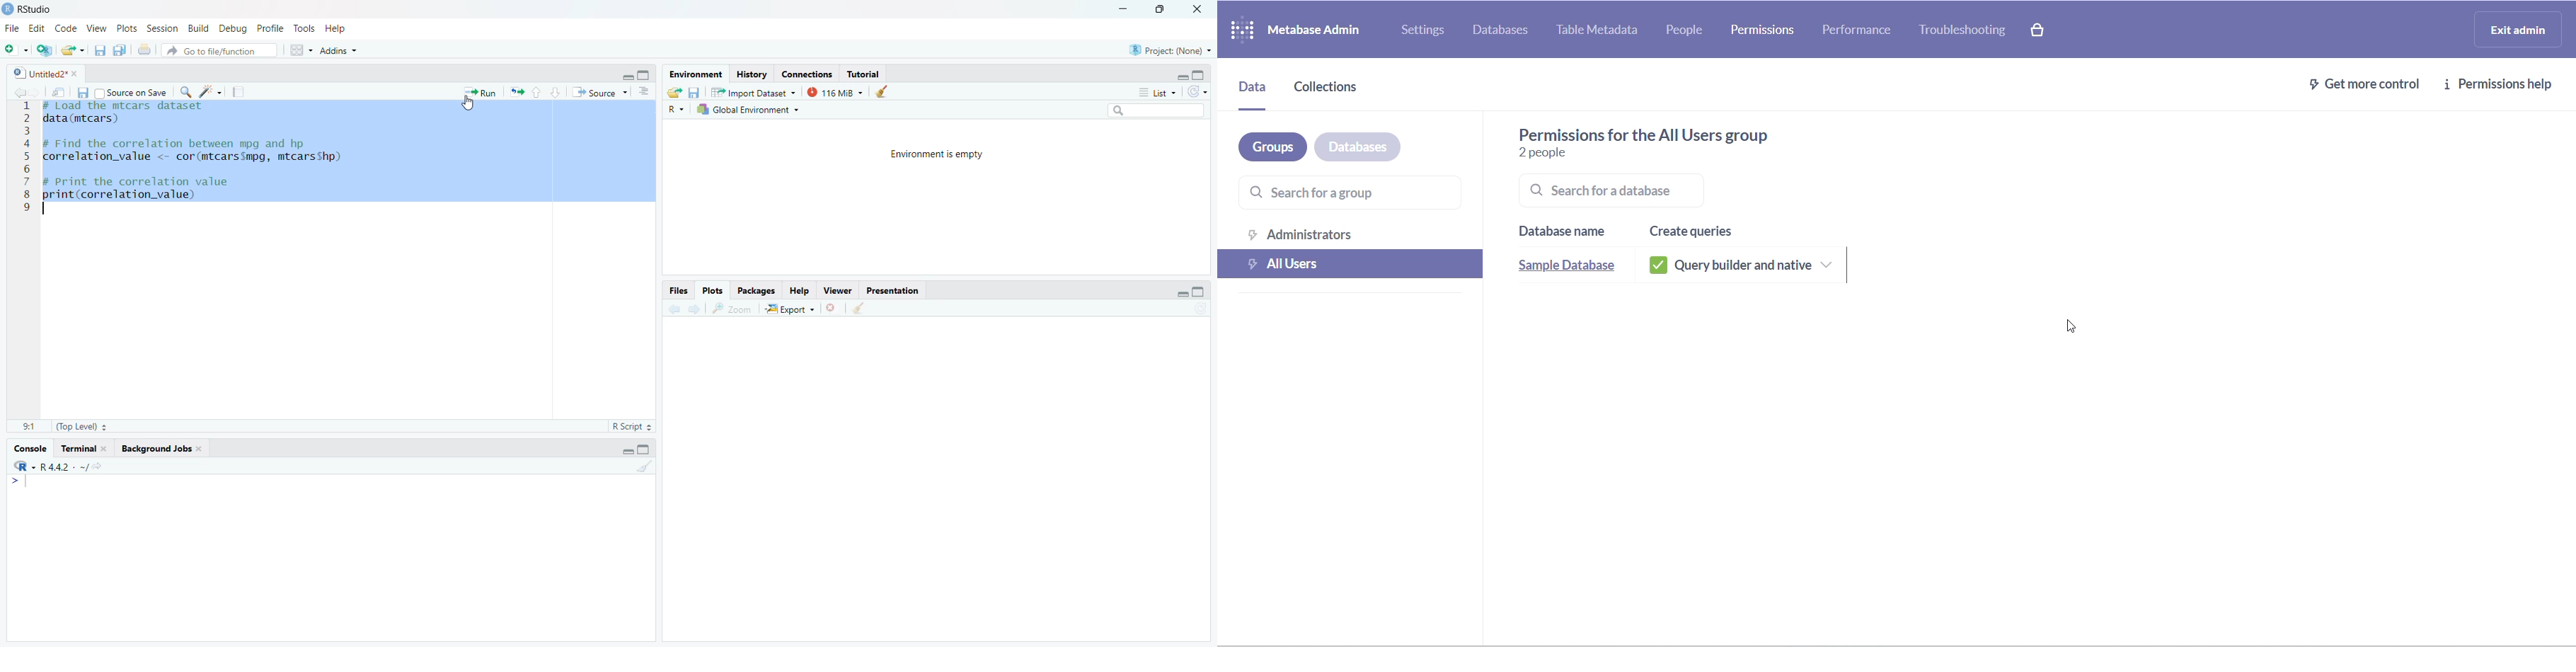 This screenshot has height=672, width=2576. What do you see at coordinates (557, 91) in the screenshot?
I see `Go to next section/chunk (Ctrl + pgDn)` at bounding box center [557, 91].